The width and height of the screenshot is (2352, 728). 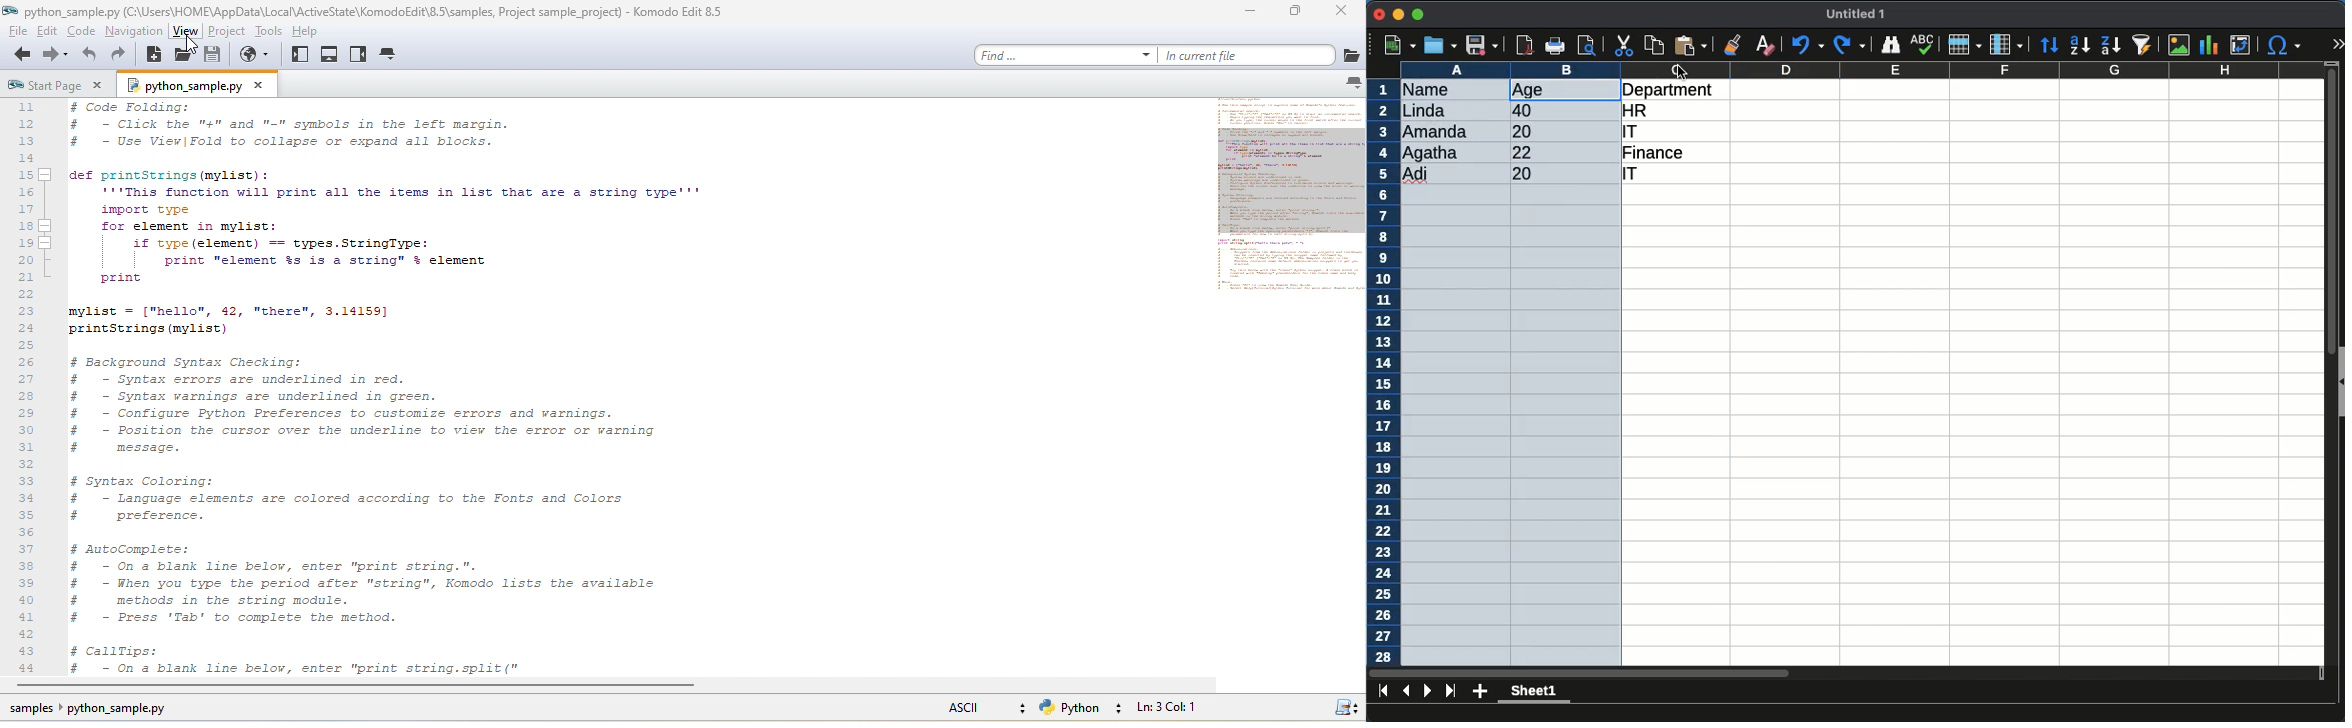 I want to click on clone formatting, so click(x=1735, y=44).